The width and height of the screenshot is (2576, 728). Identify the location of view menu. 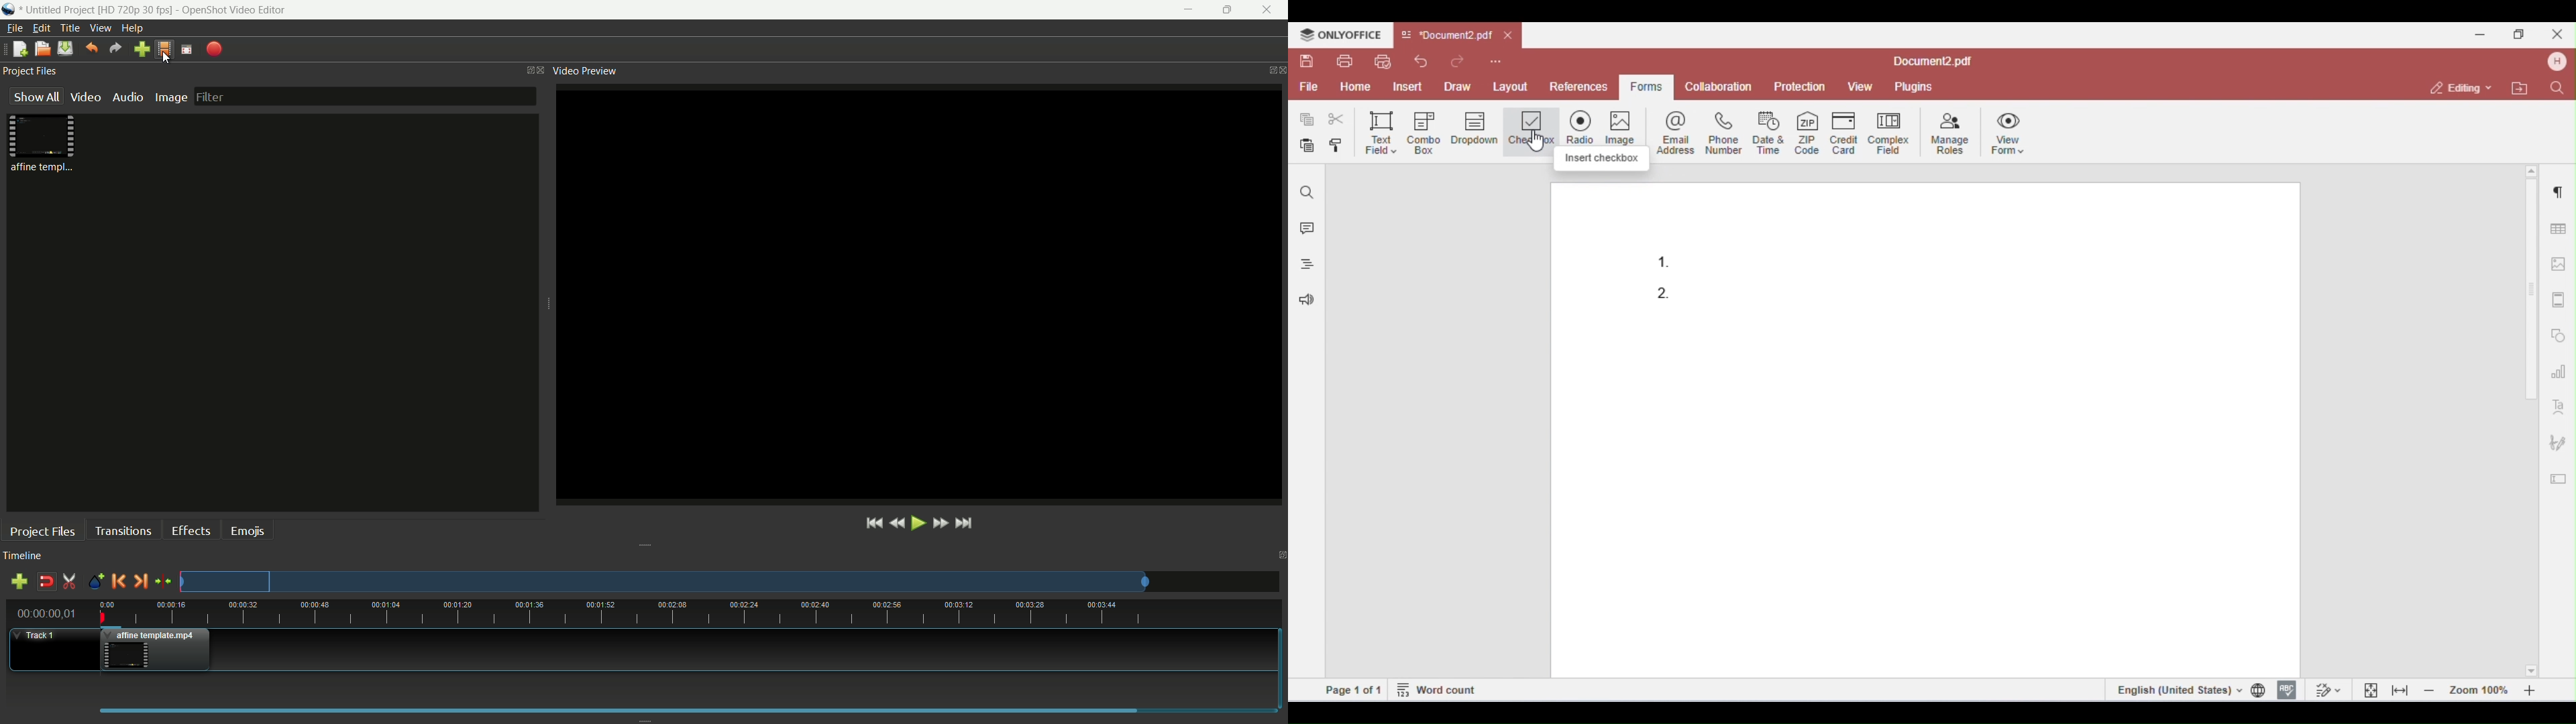
(101, 27).